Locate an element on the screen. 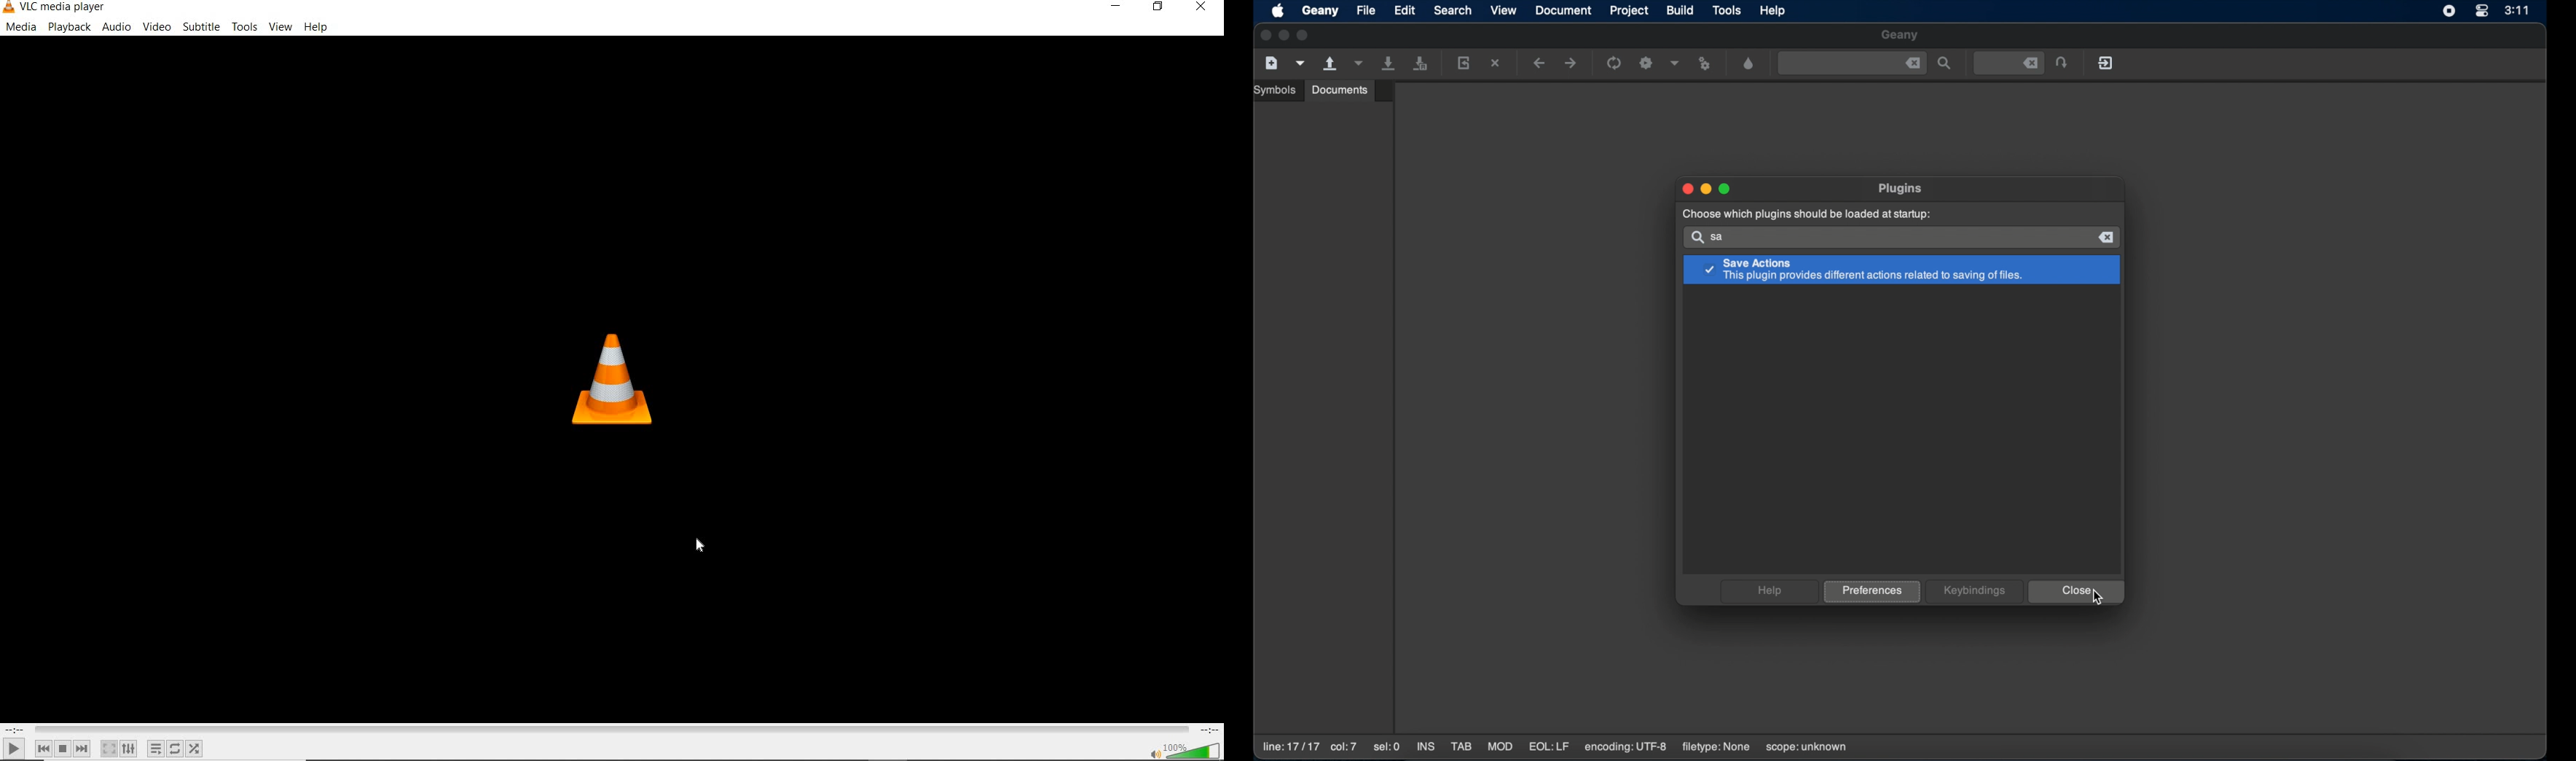 The width and height of the screenshot is (2576, 784). random is located at coordinates (194, 749).